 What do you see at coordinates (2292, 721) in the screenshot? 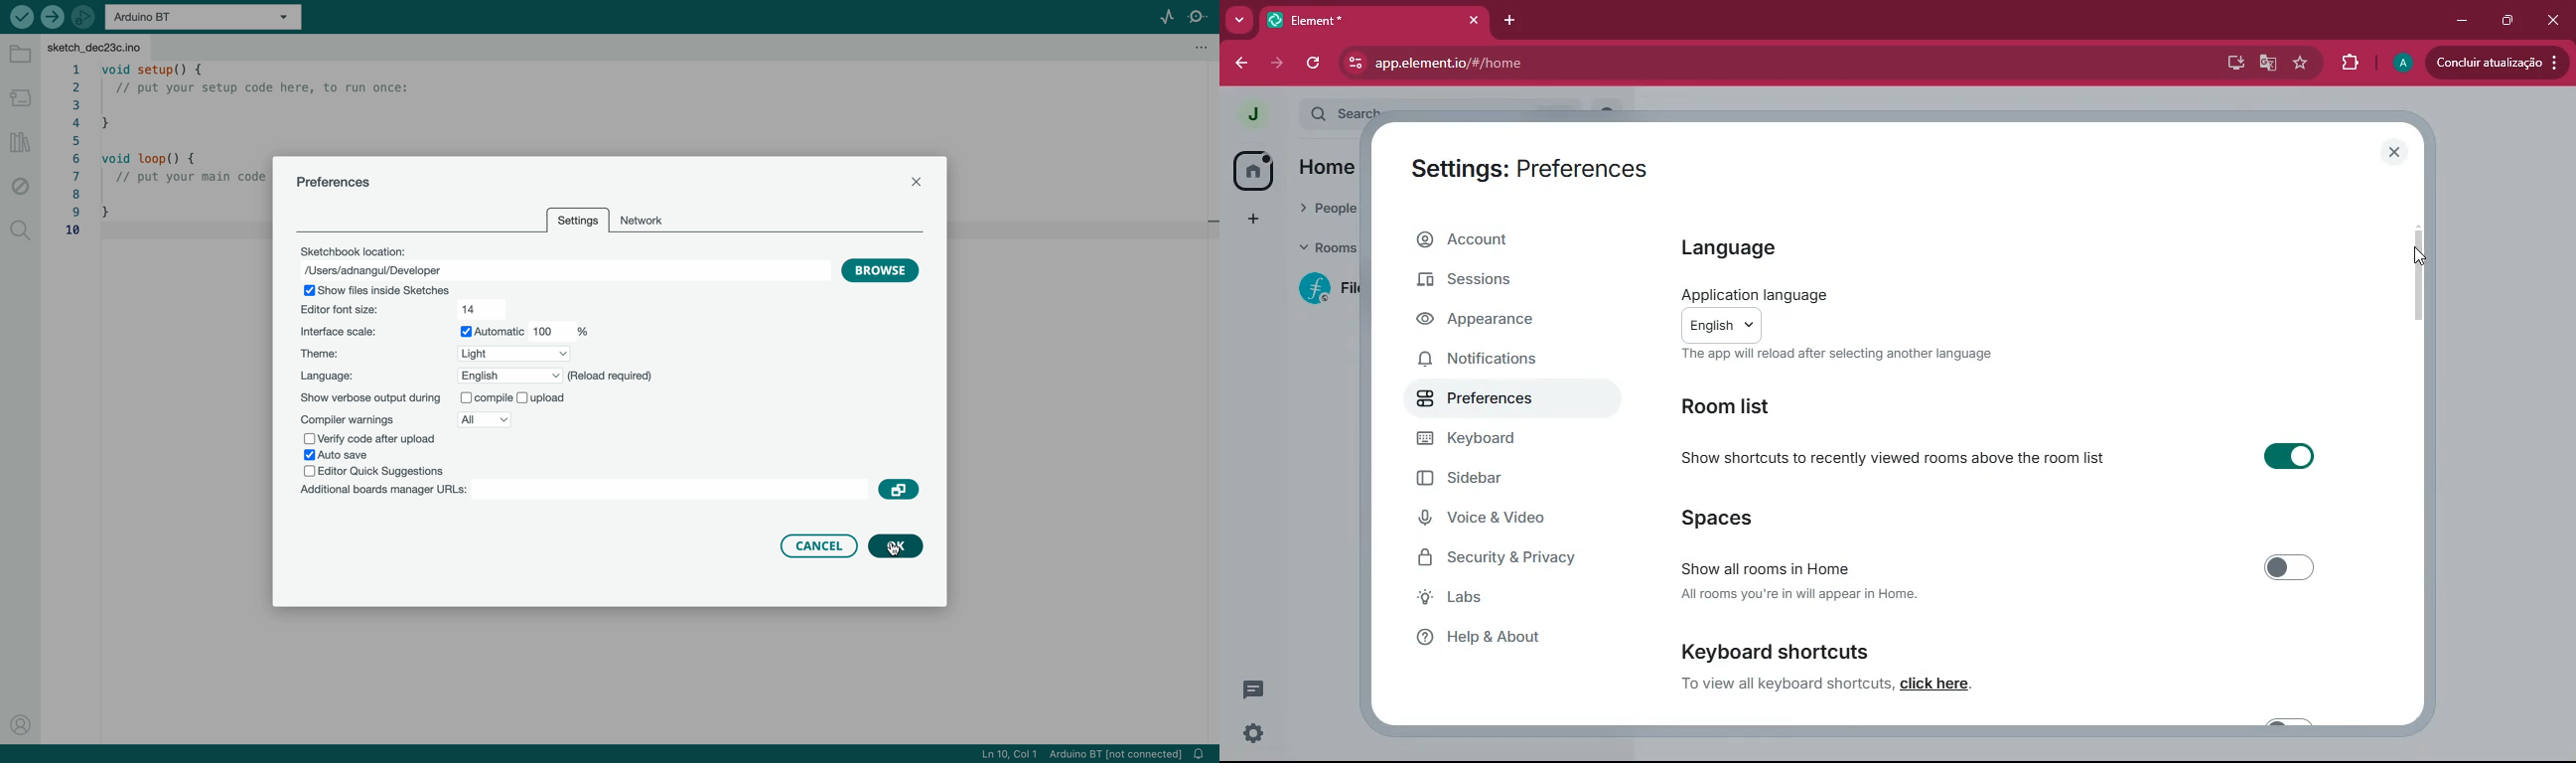
I see `toggle off` at bounding box center [2292, 721].